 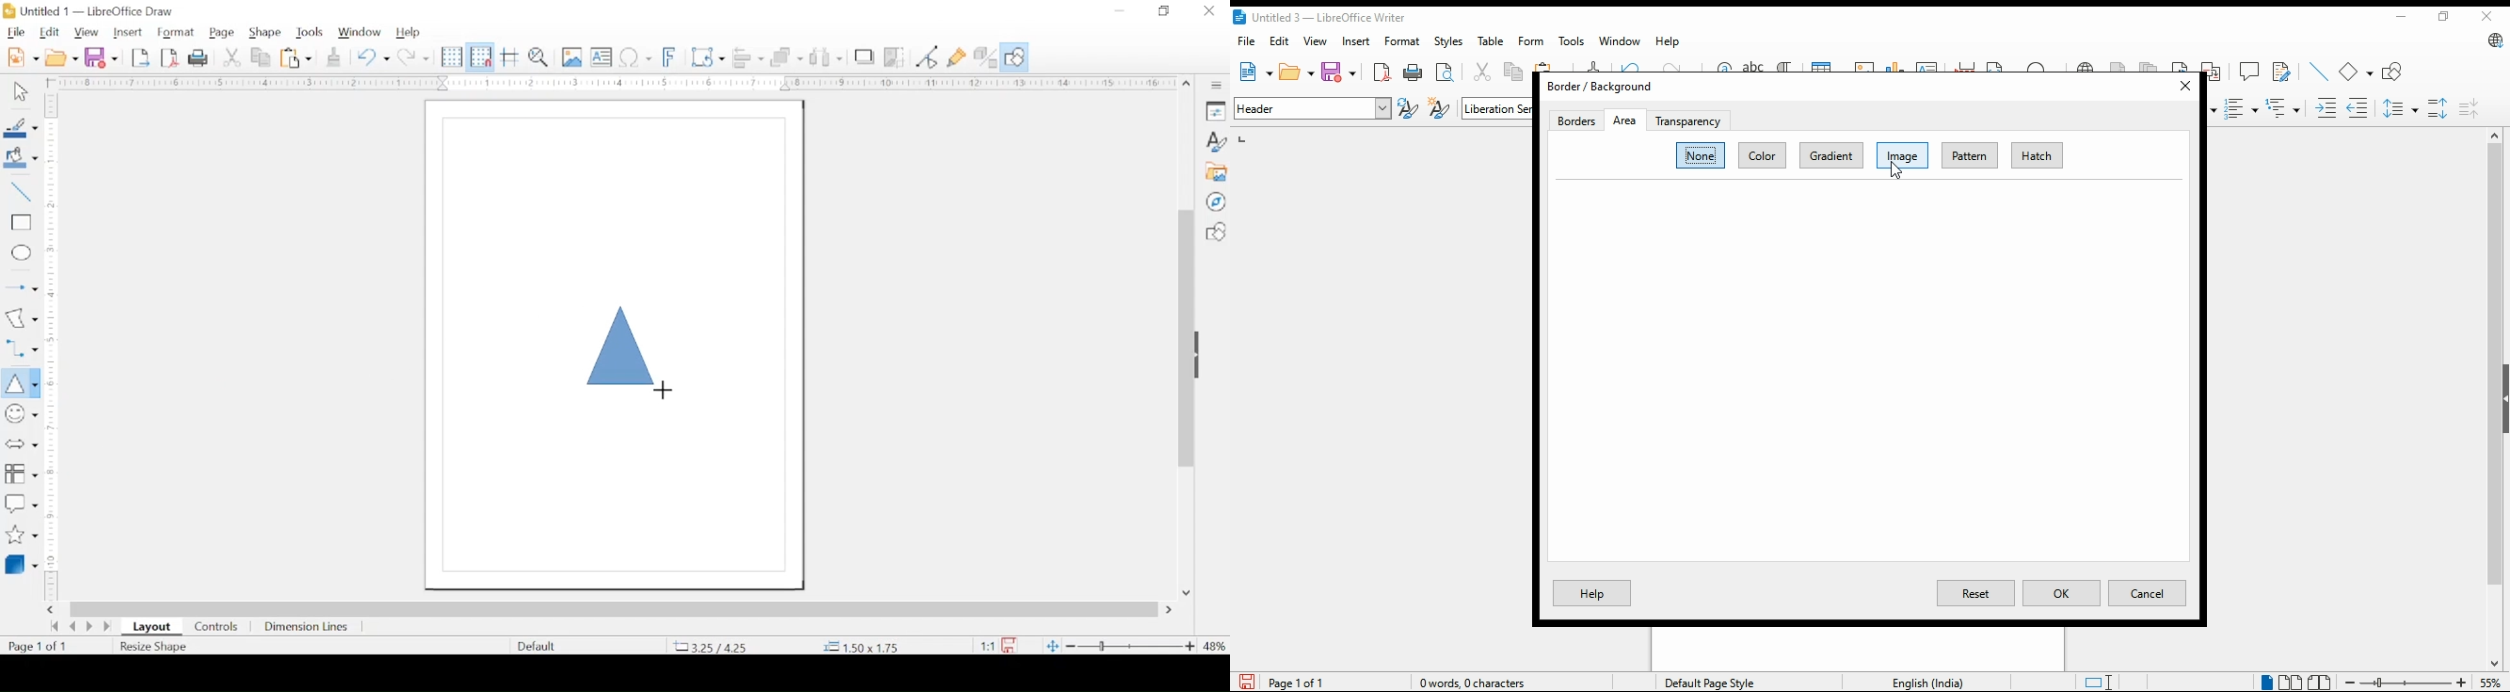 What do you see at coordinates (1051, 647) in the screenshot?
I see `fit to current window` at bounding box center [1051, 647].